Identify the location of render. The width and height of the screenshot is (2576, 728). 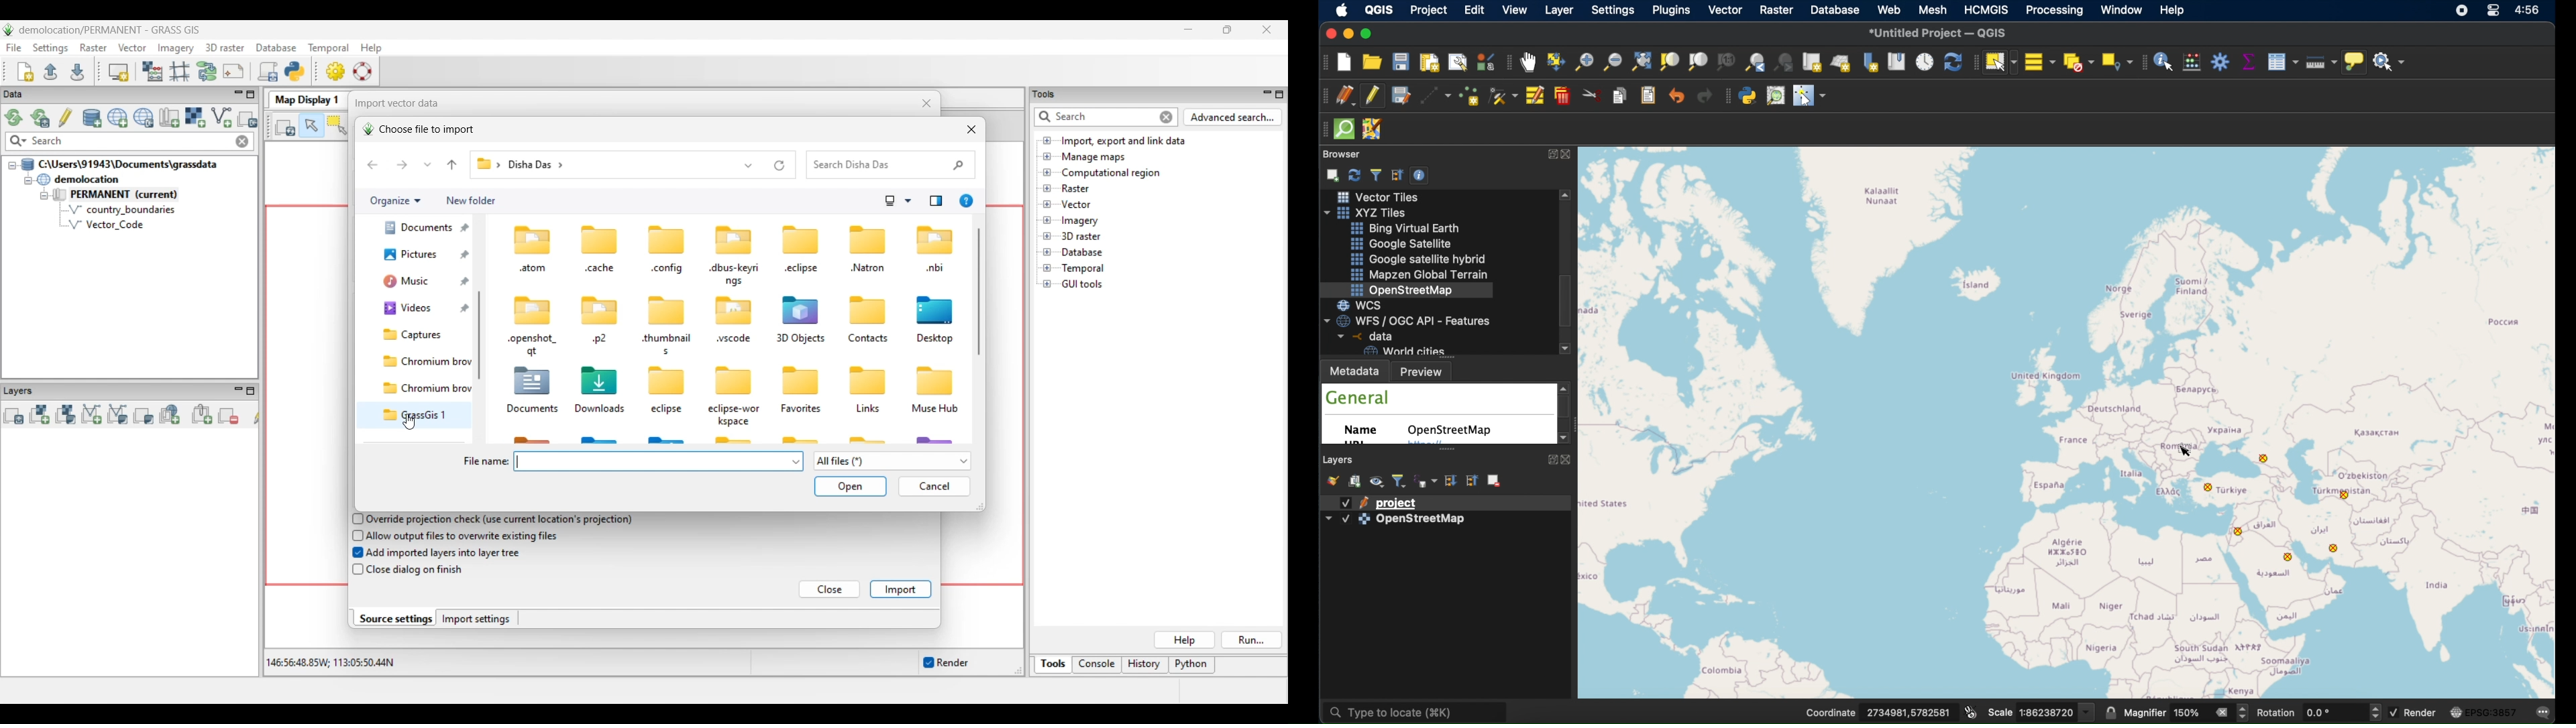
(2422, 712).